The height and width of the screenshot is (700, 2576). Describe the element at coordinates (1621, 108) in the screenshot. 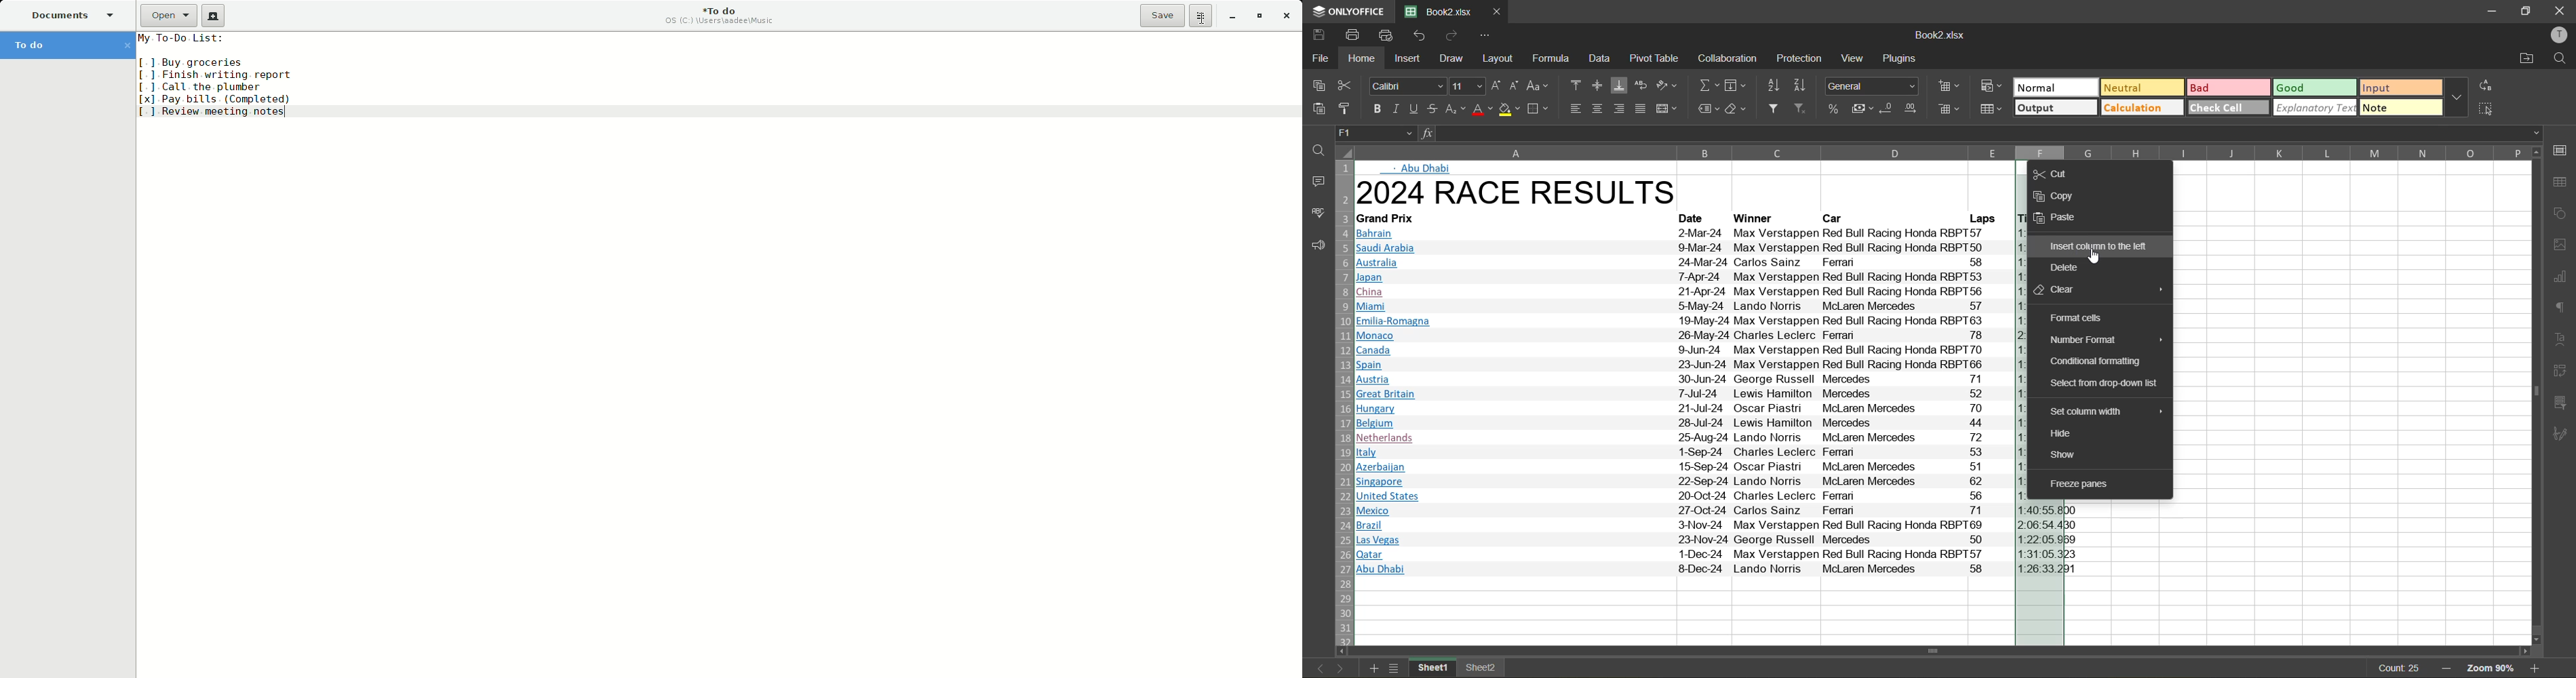

I see `align right` at that location.